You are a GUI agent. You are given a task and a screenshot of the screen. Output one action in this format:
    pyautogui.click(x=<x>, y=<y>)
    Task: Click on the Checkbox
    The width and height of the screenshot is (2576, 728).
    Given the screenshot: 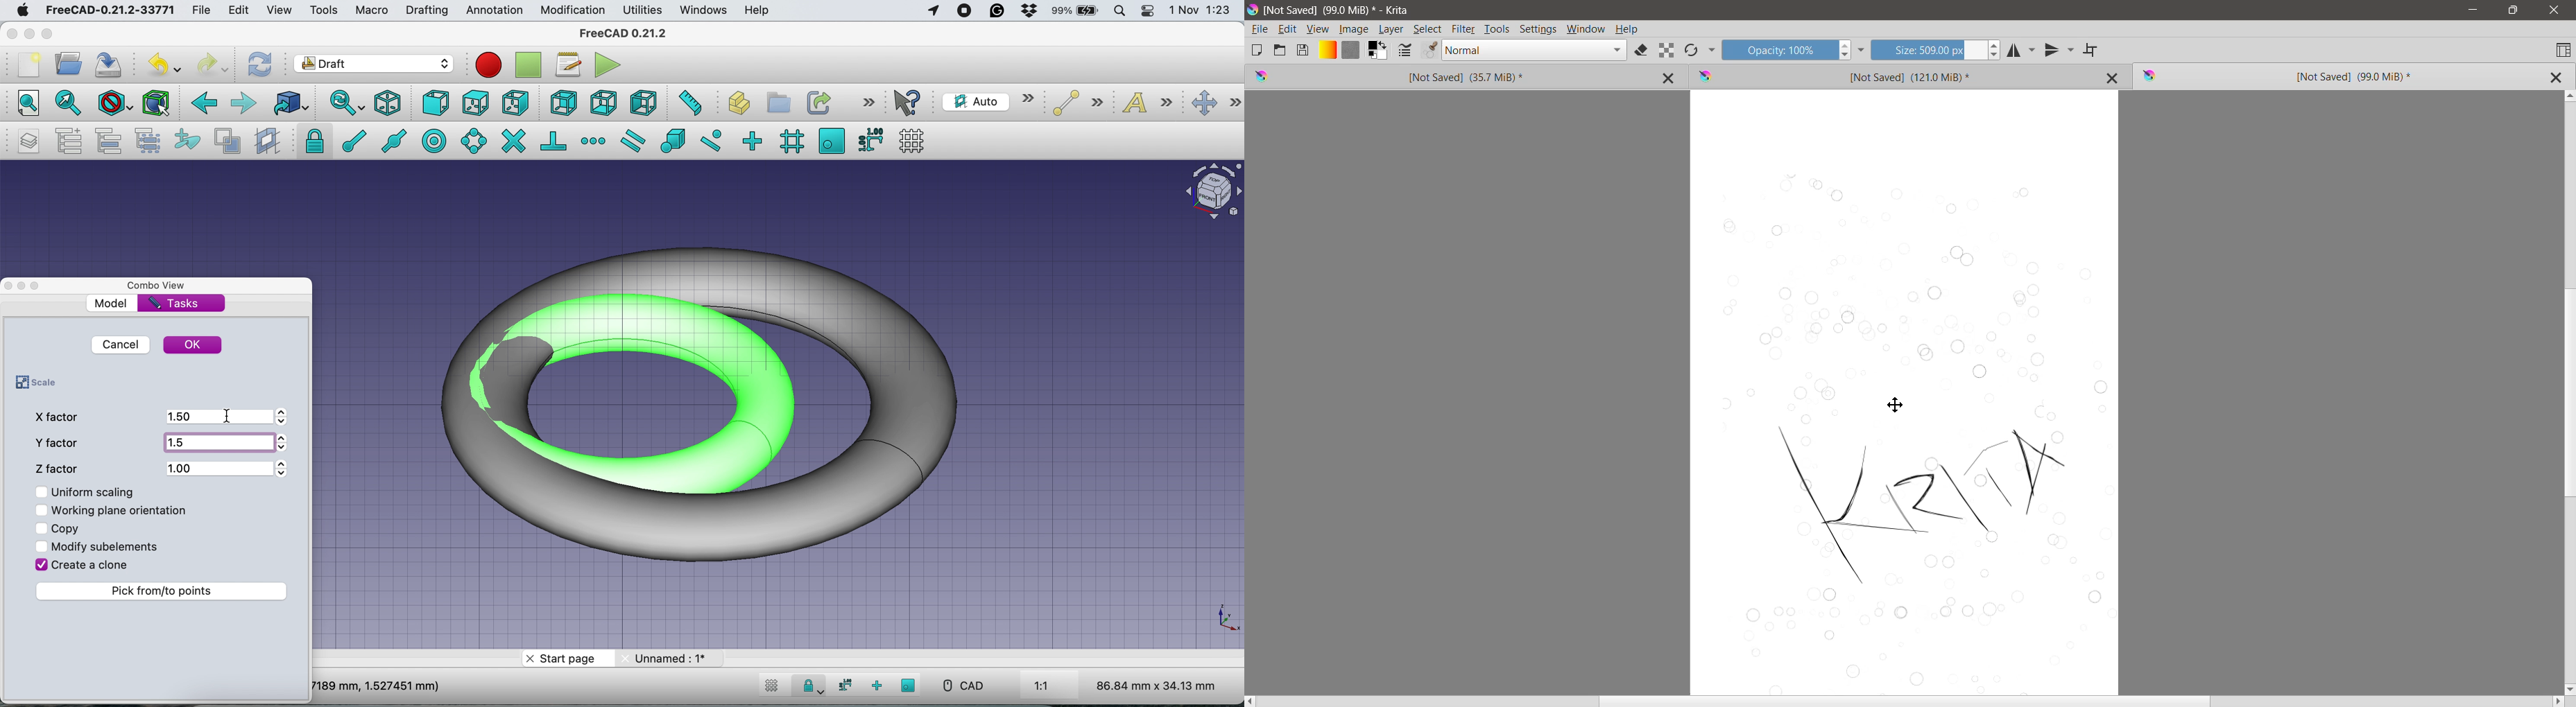 What is the action you would take?
    pyautogui.click(x=42, y=510)
    